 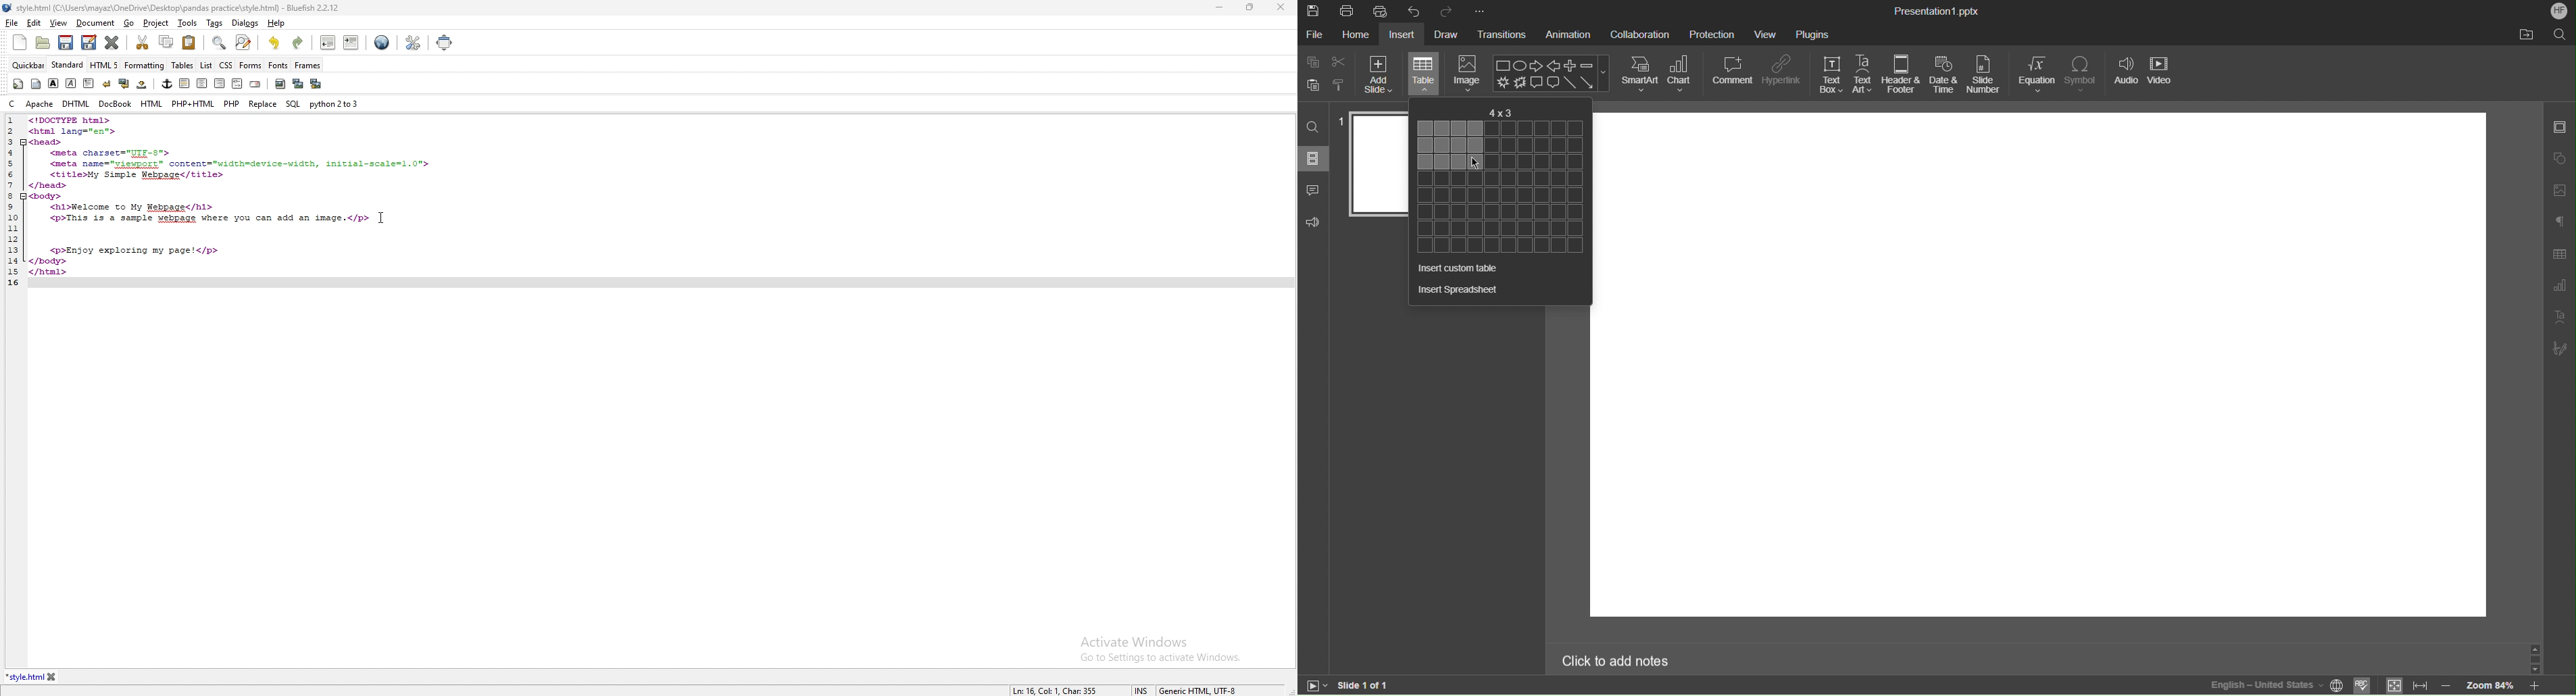 What do you see at coordinates (1314, 128) in the screenshot?
I see `Search` at bounding box center [1314, 128].